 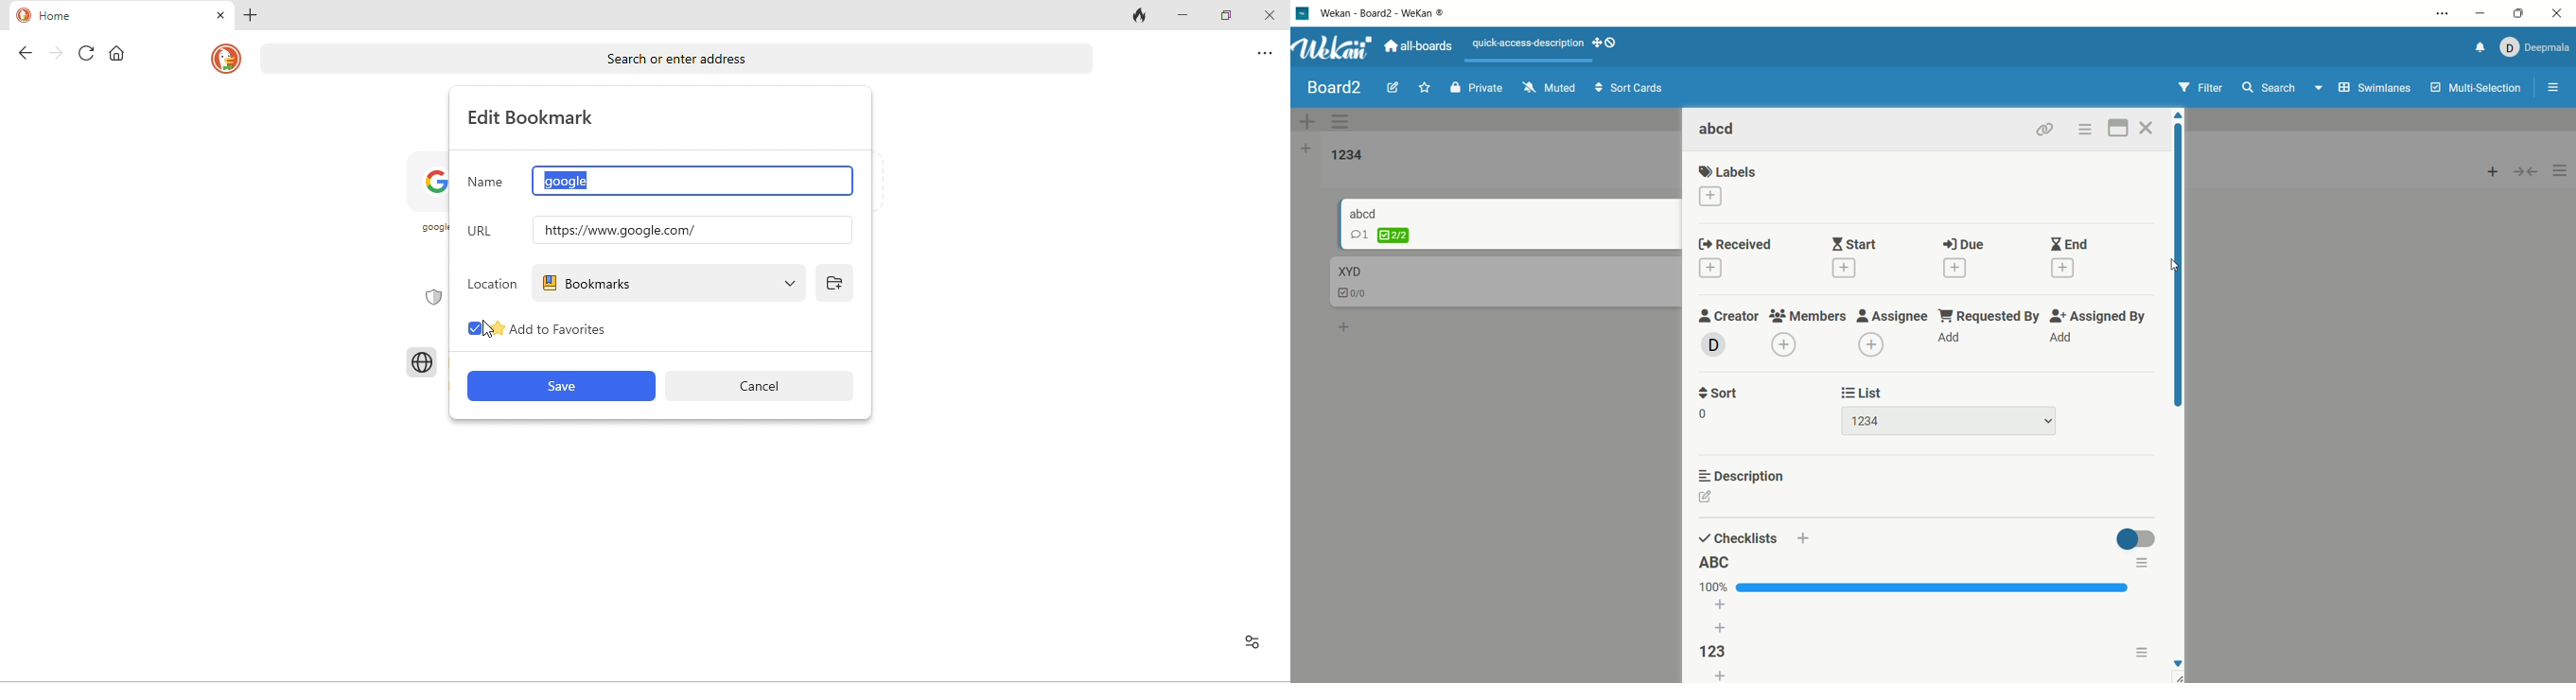 I want to click on favorite, so click(x=1426, y=86).